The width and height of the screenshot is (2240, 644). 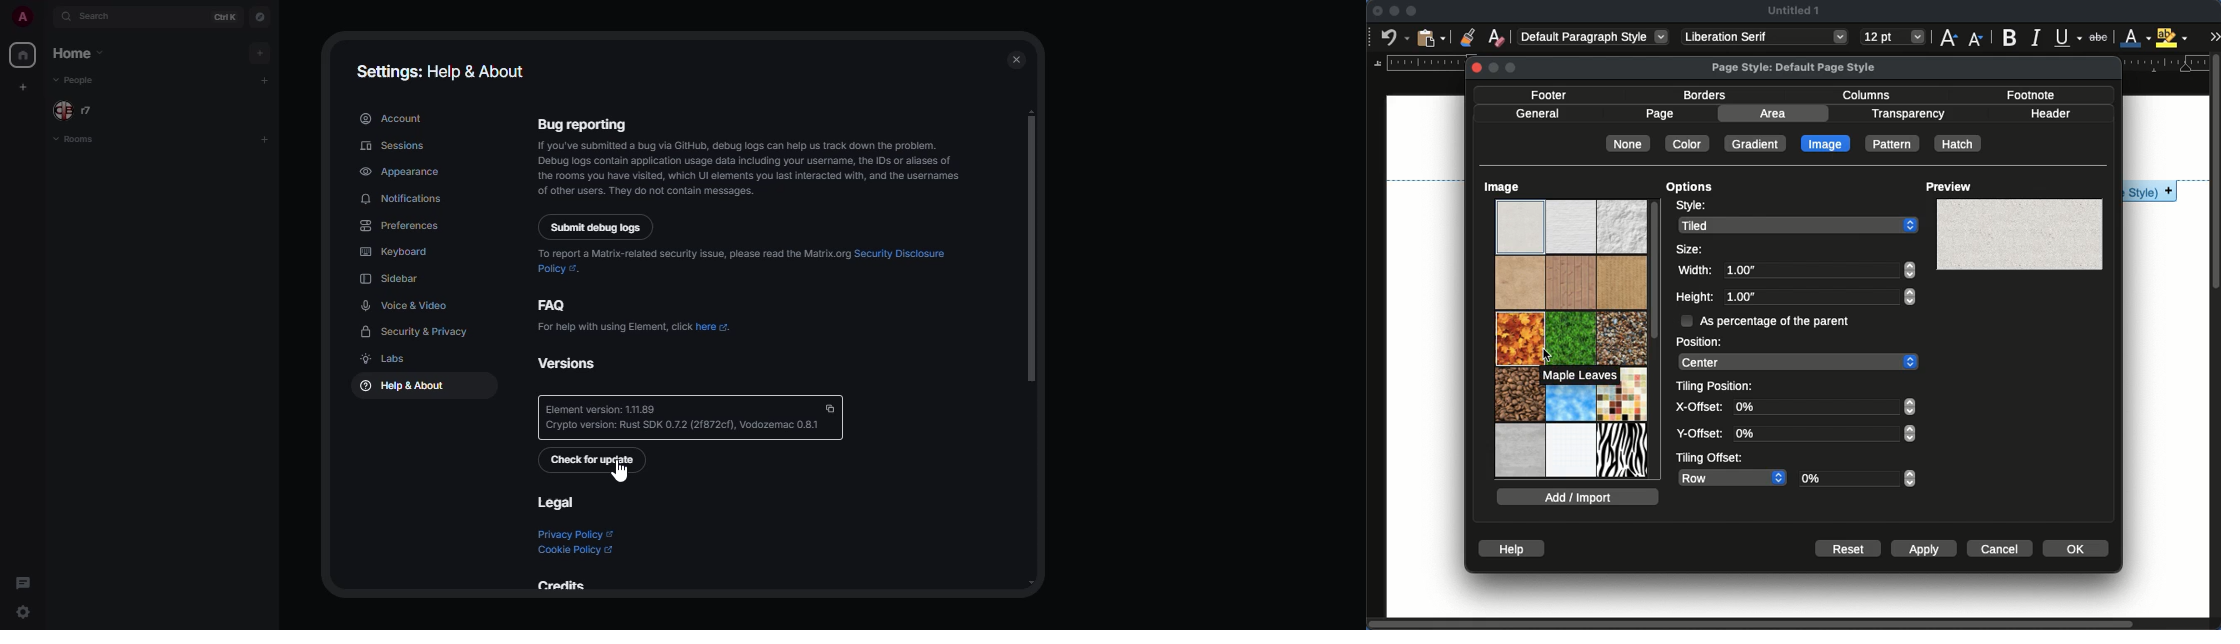 What do you see at coordinates (1551, 96) in the screenshot?
I see `footer` at bounding box center [1551, 96].